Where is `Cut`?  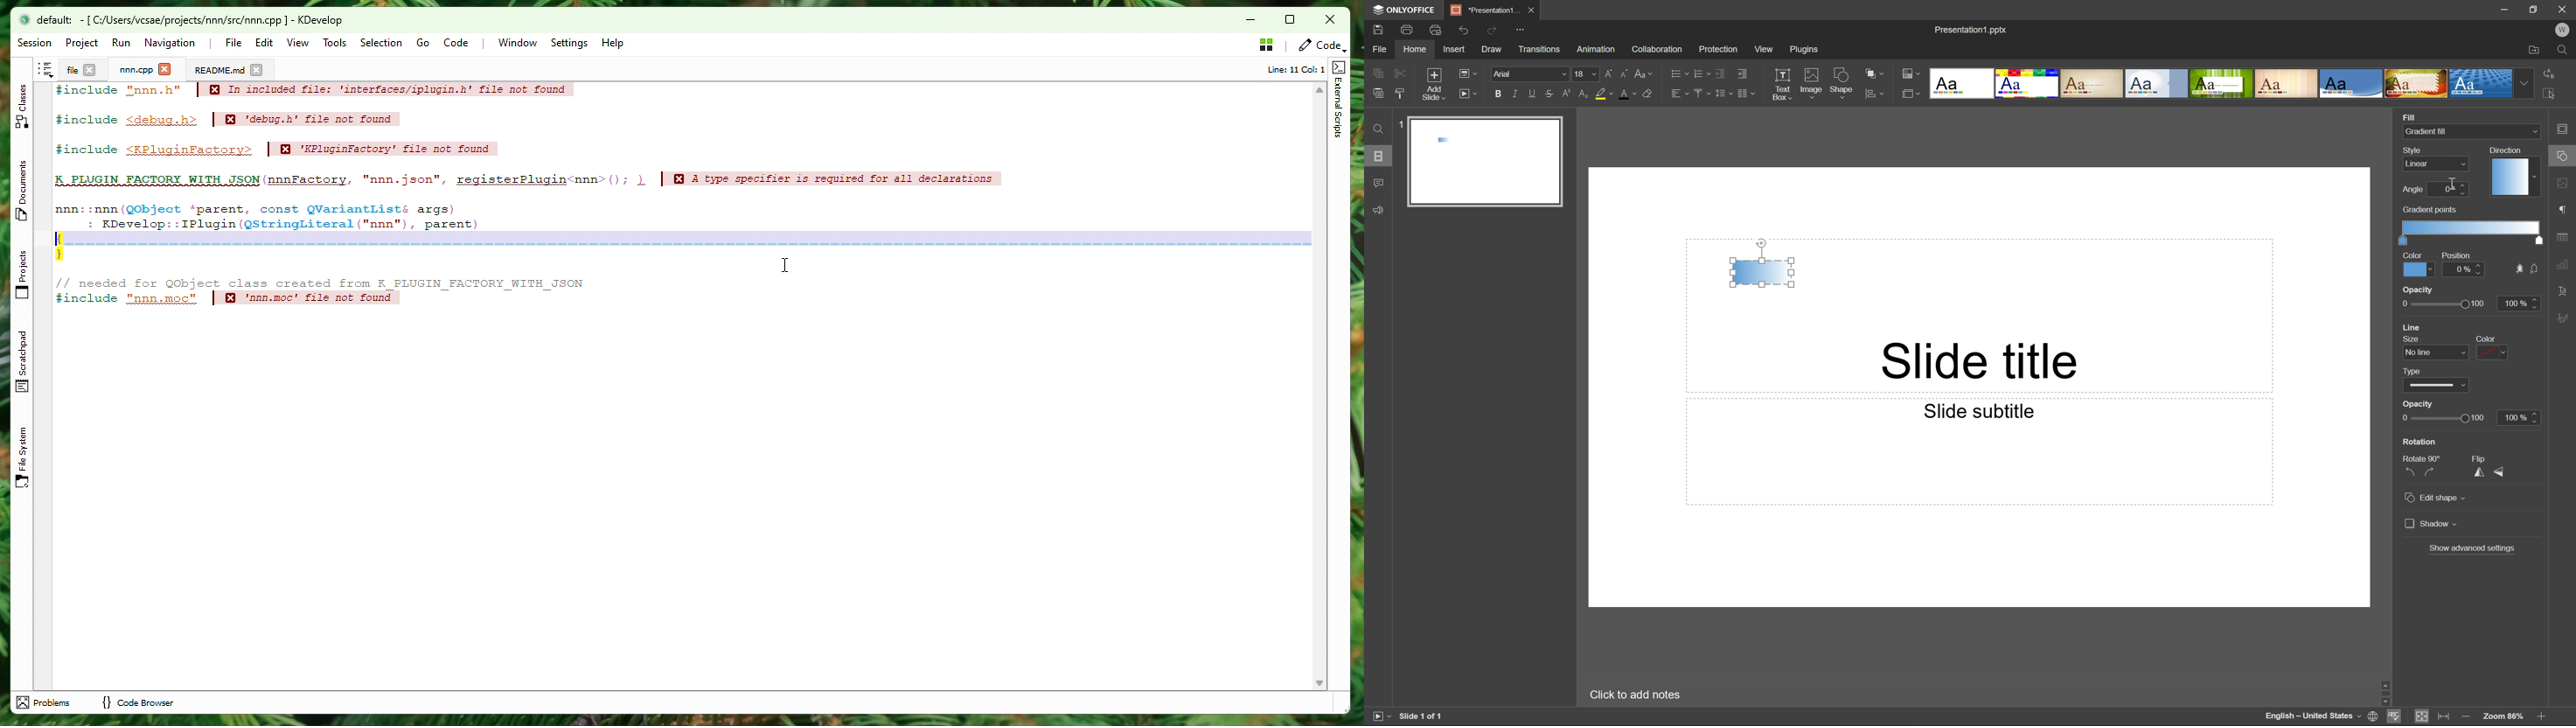 Cut is located at coordinates (1399, 73).